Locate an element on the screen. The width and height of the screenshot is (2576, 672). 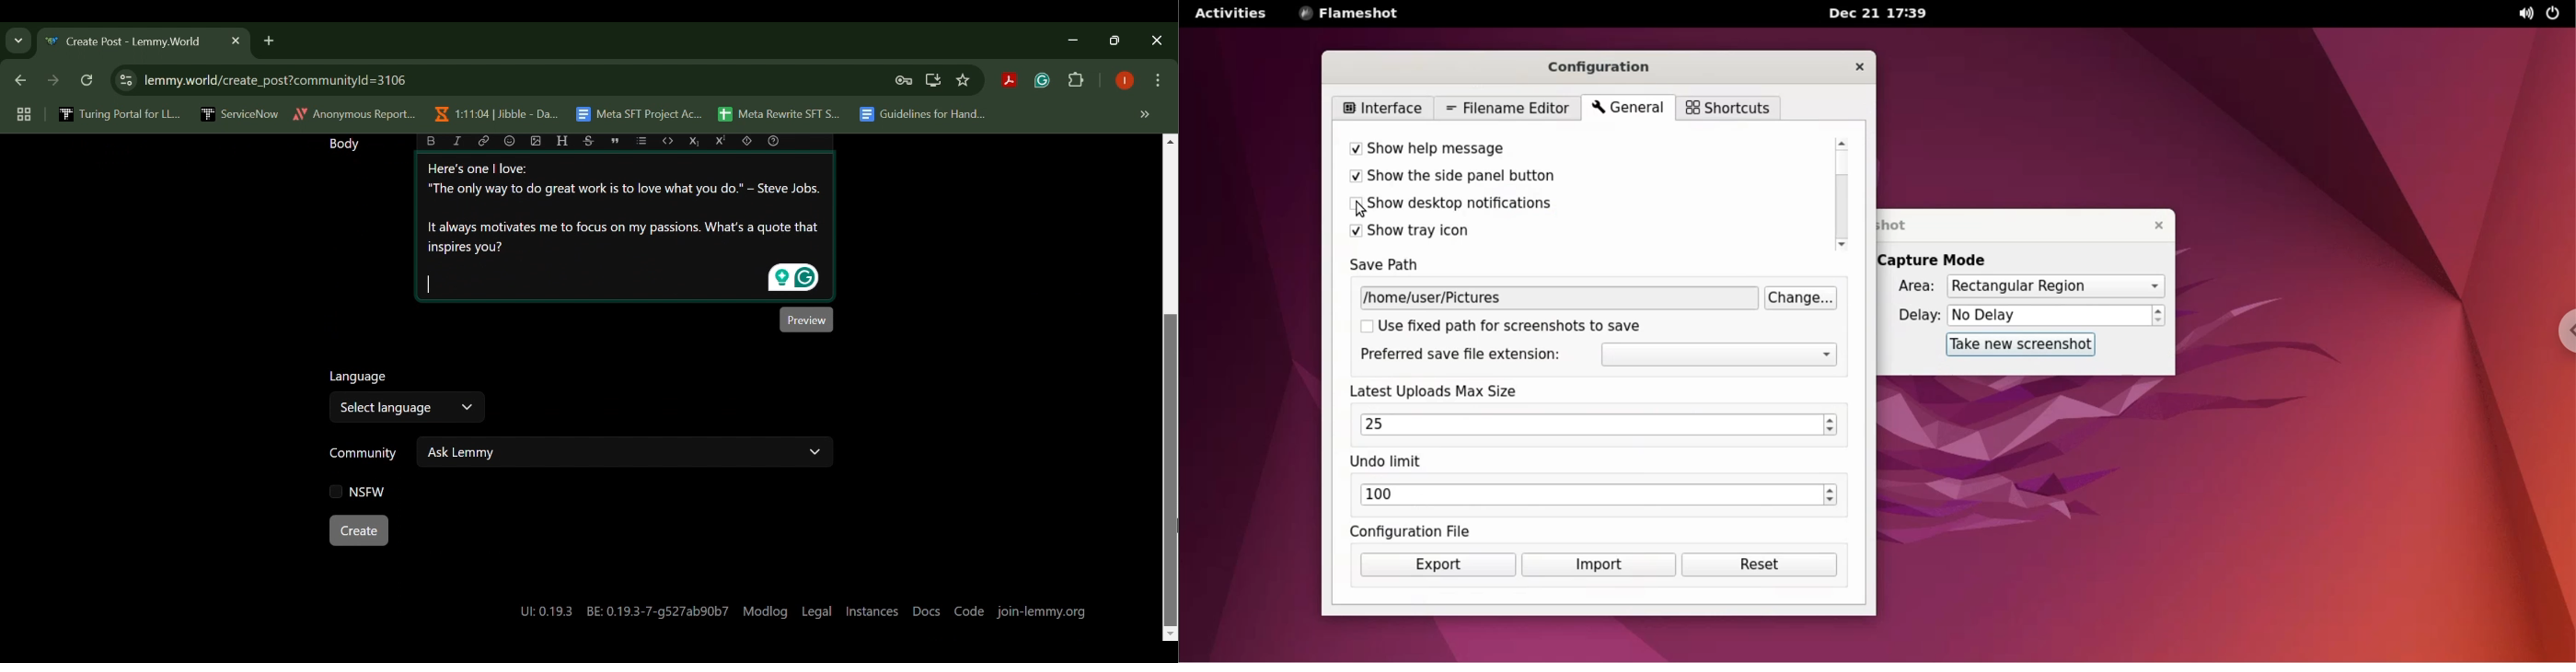
bold is located at coordinates (432, 141).